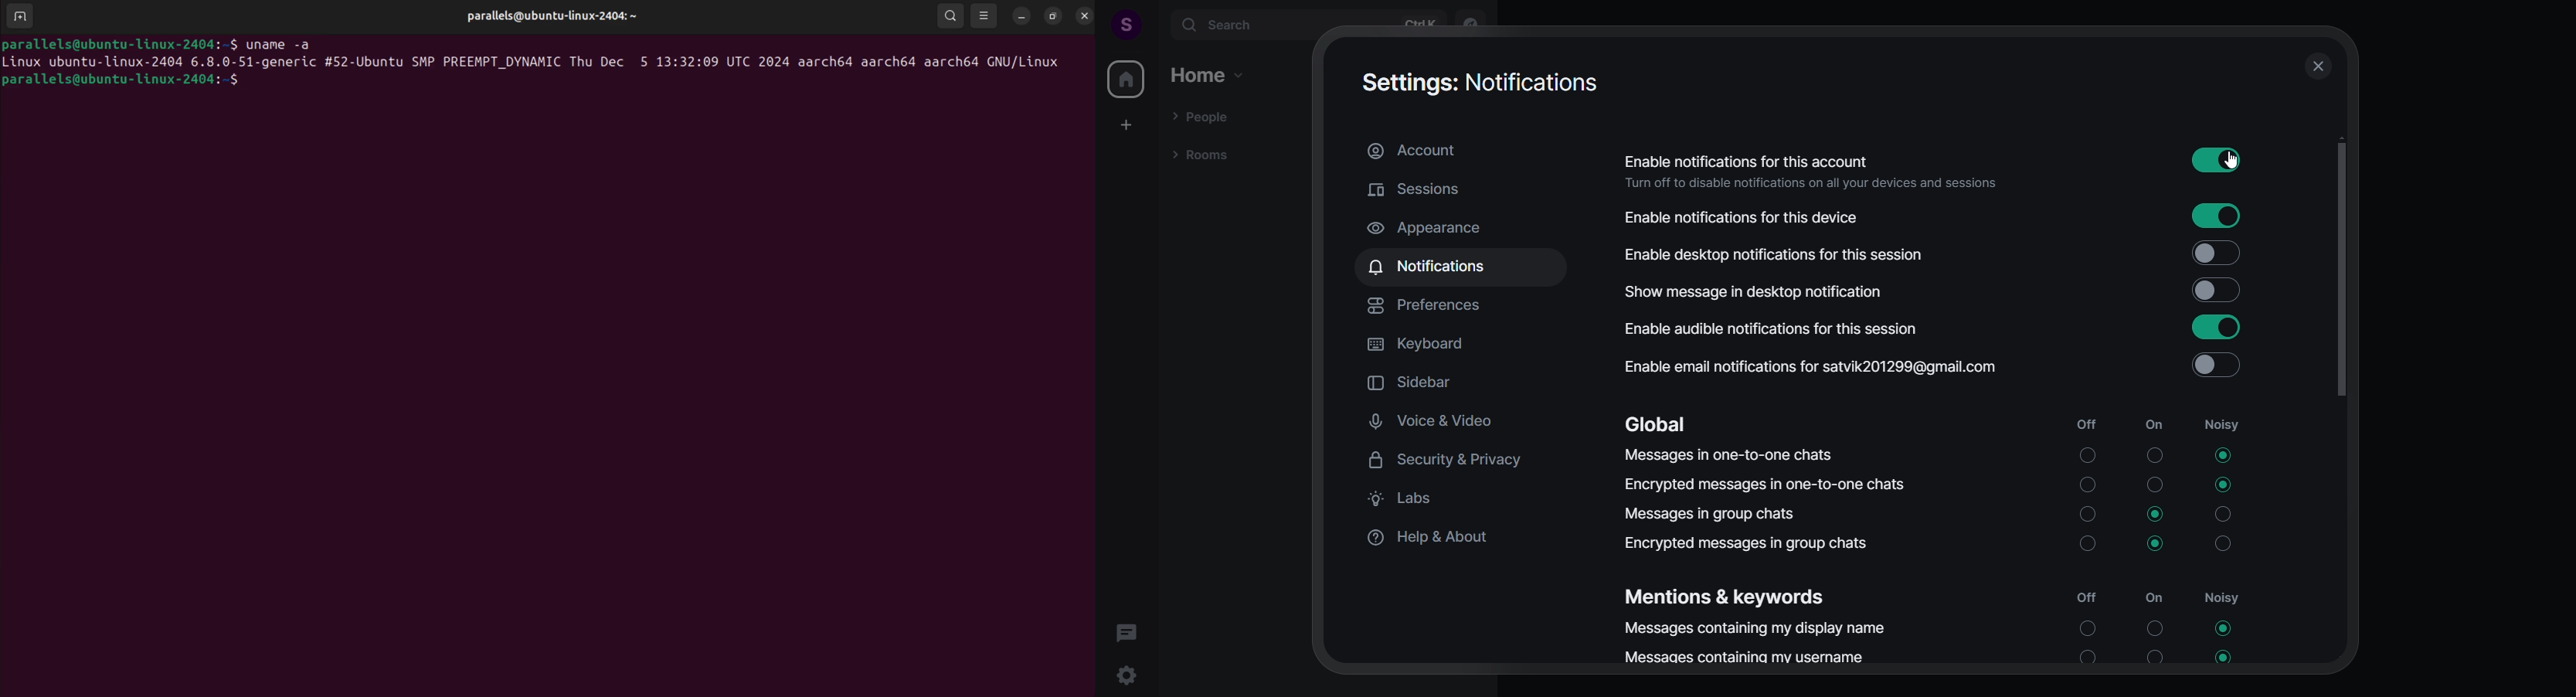 This screenshot has width=2576, height=700. What do you see at coordinates (1201, 156) in the screenshot?
I see `room` at bounding box center [1201, 156].